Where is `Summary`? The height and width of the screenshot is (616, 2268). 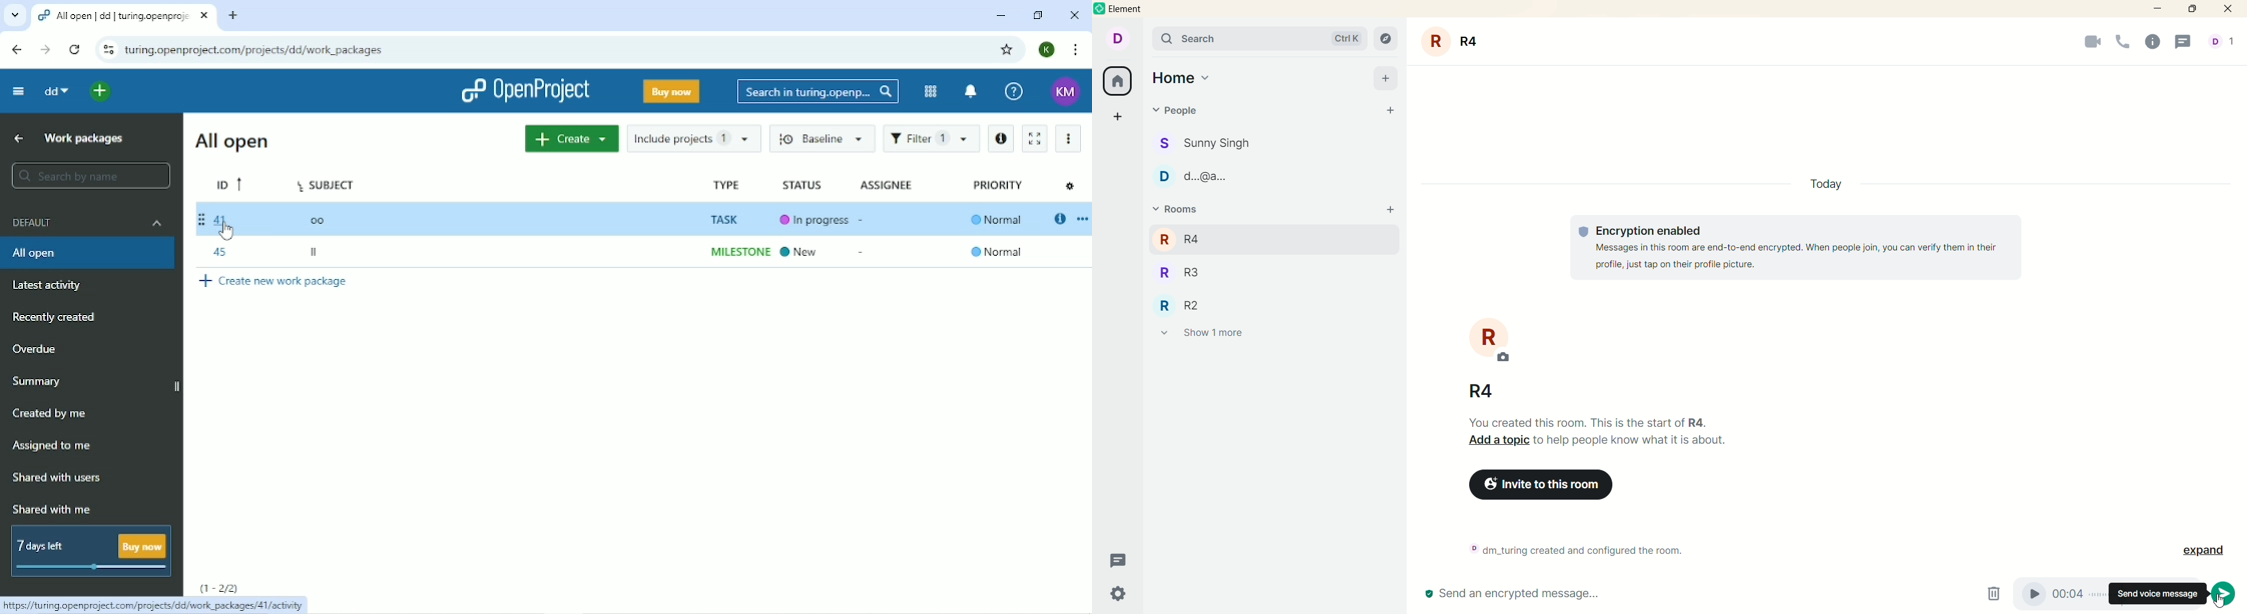 Summary is located at coordinates (38, 382).